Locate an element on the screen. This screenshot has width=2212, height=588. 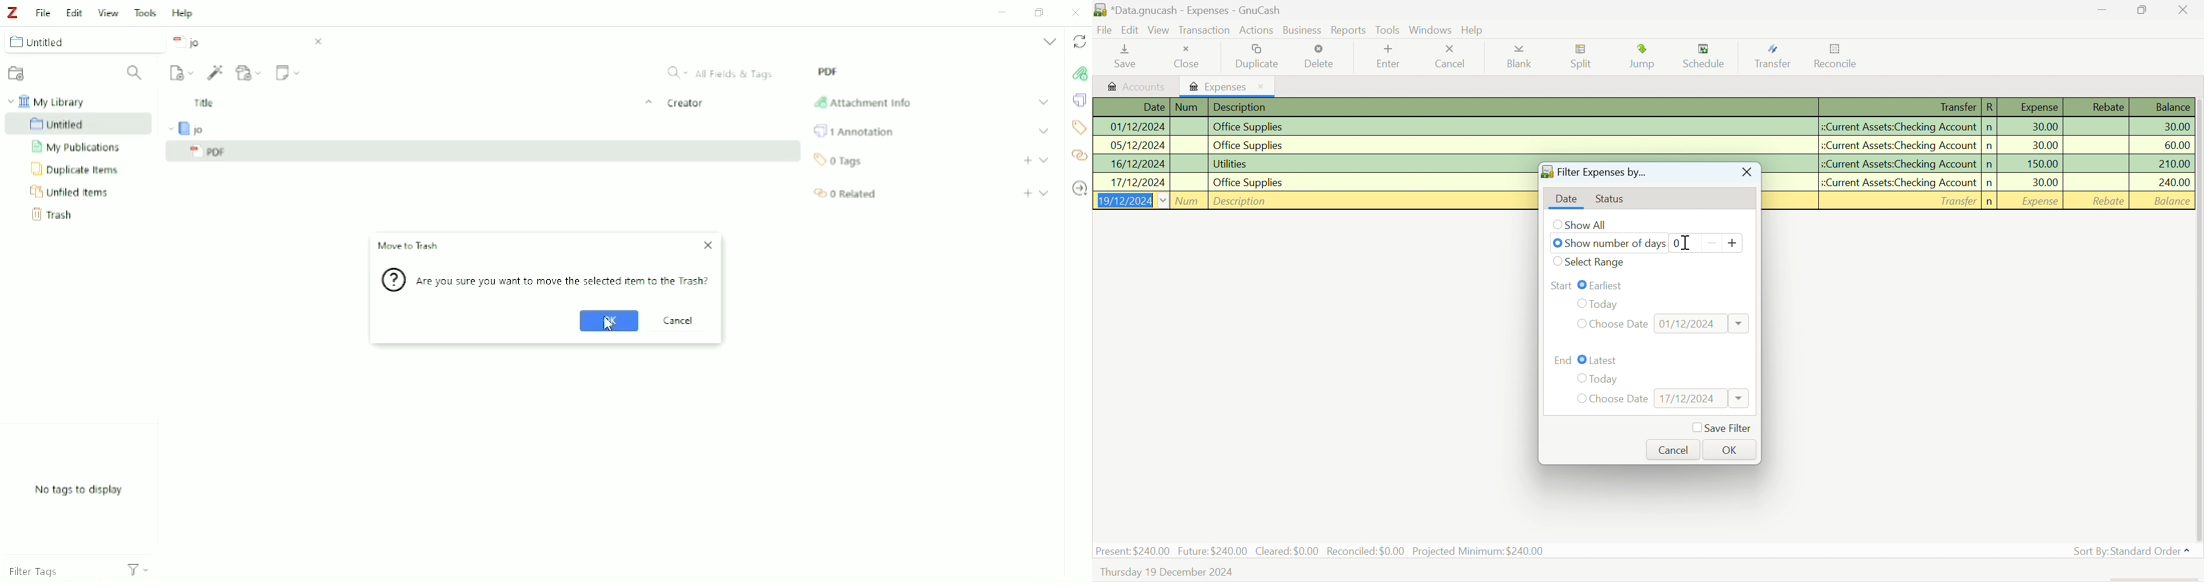
Sort By: Standard Order is located at coordinates (2130, 551).